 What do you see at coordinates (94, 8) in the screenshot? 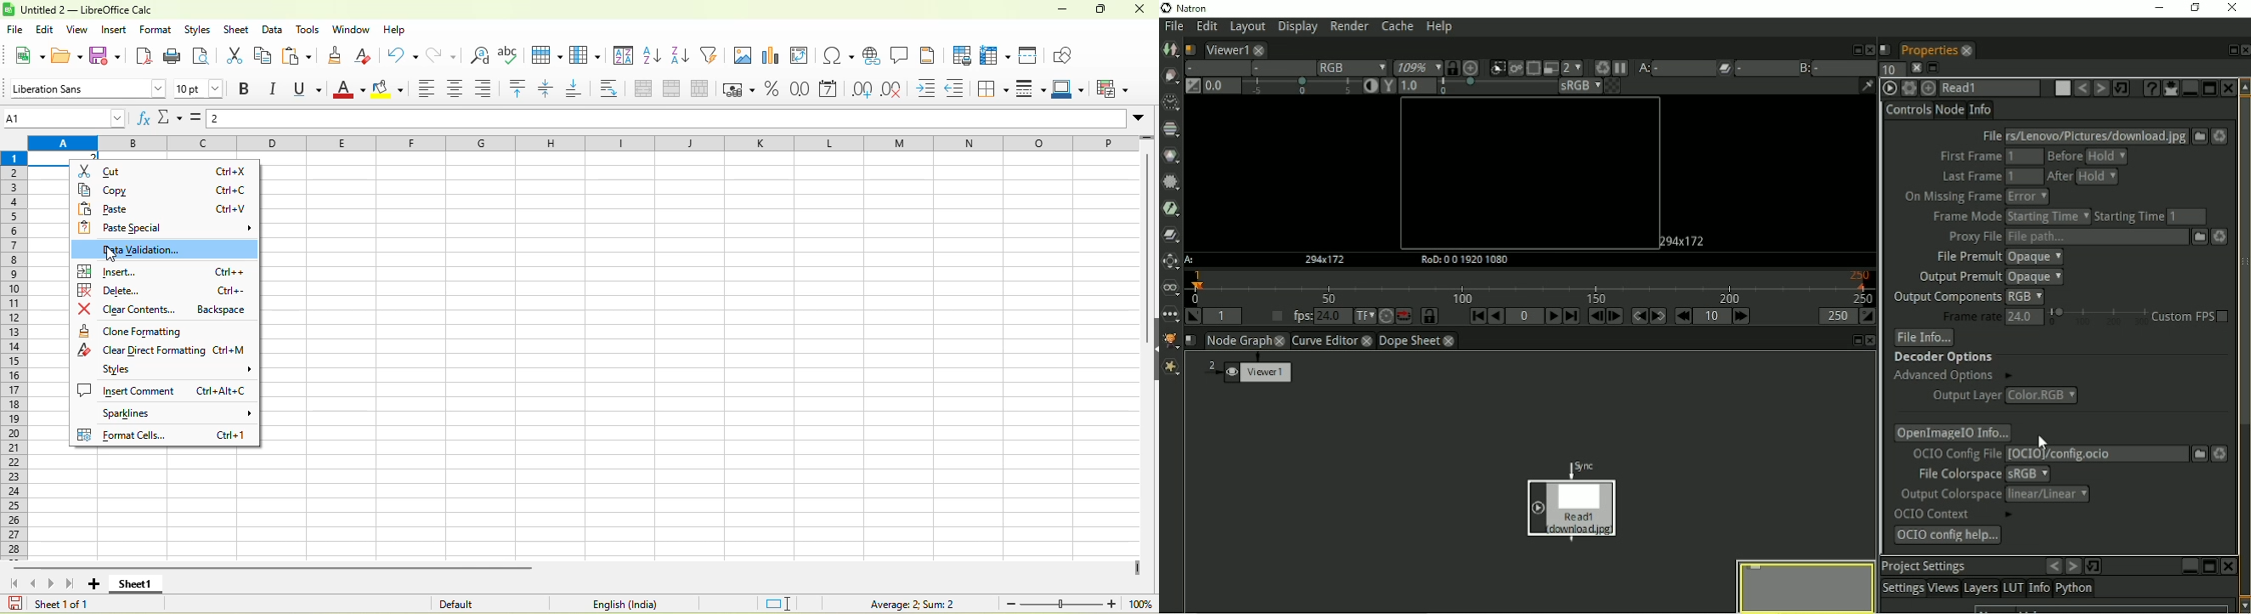
I see `untiteld2- libreoffice calc` at bounding box center [94, 8].